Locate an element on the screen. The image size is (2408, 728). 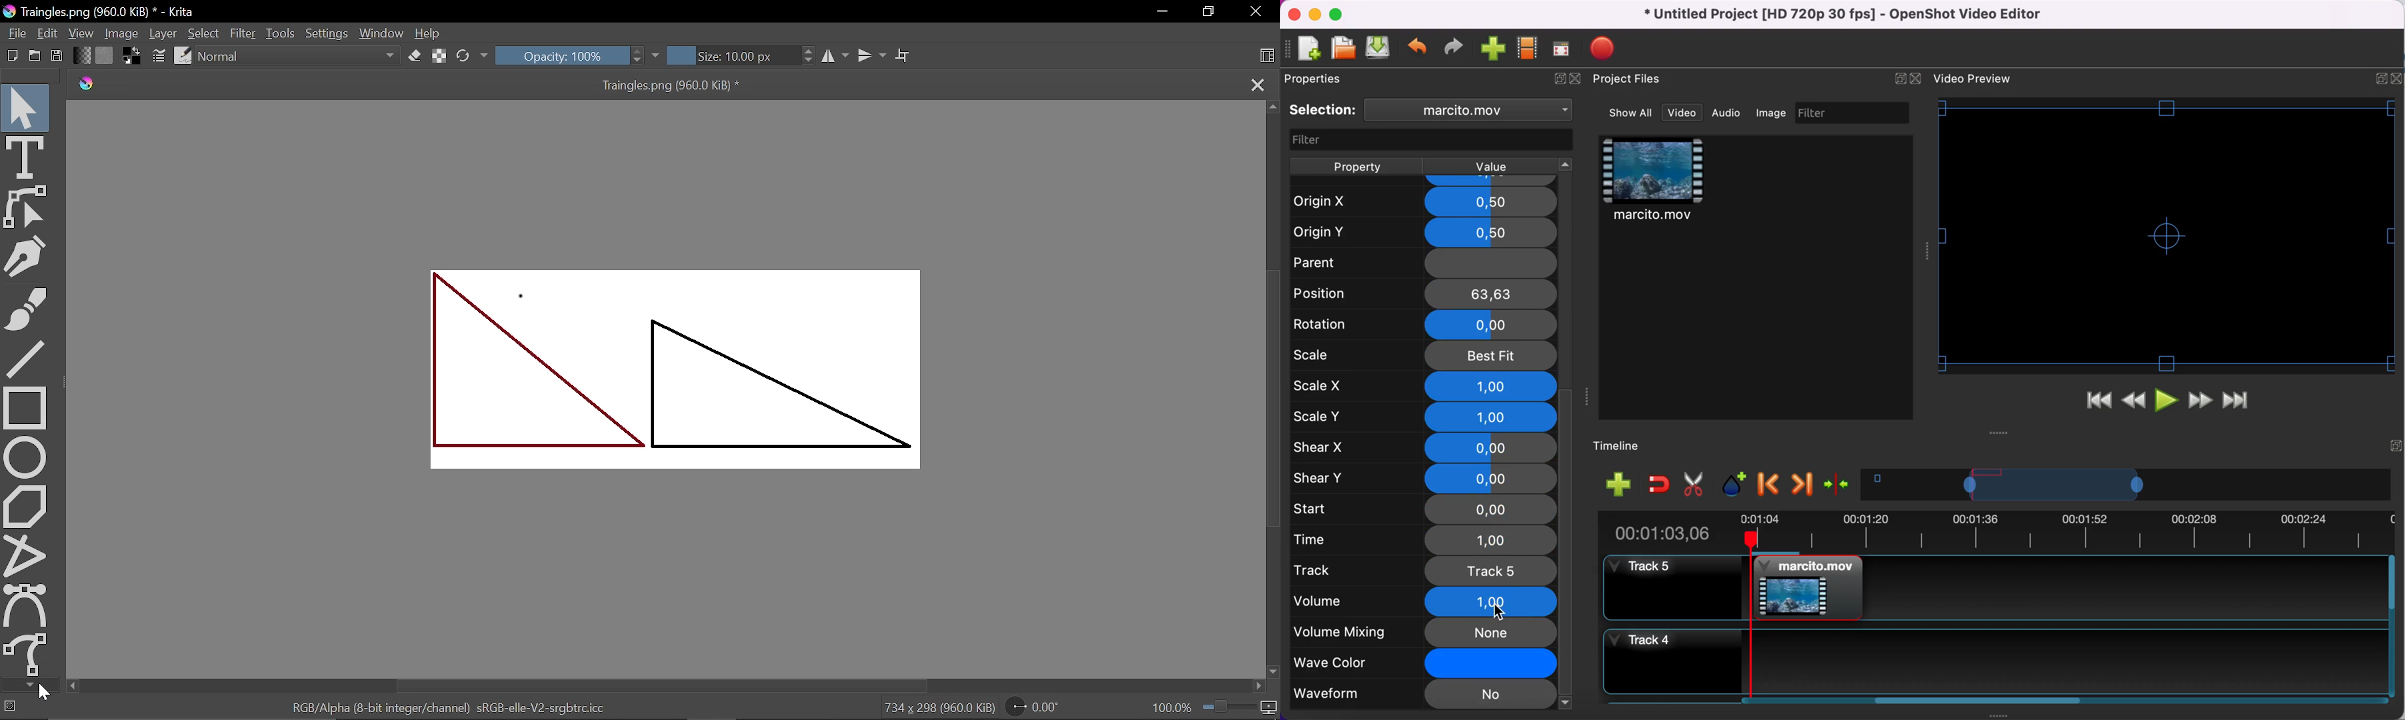
Horizontal mirror is located at coordinates (833, 58).